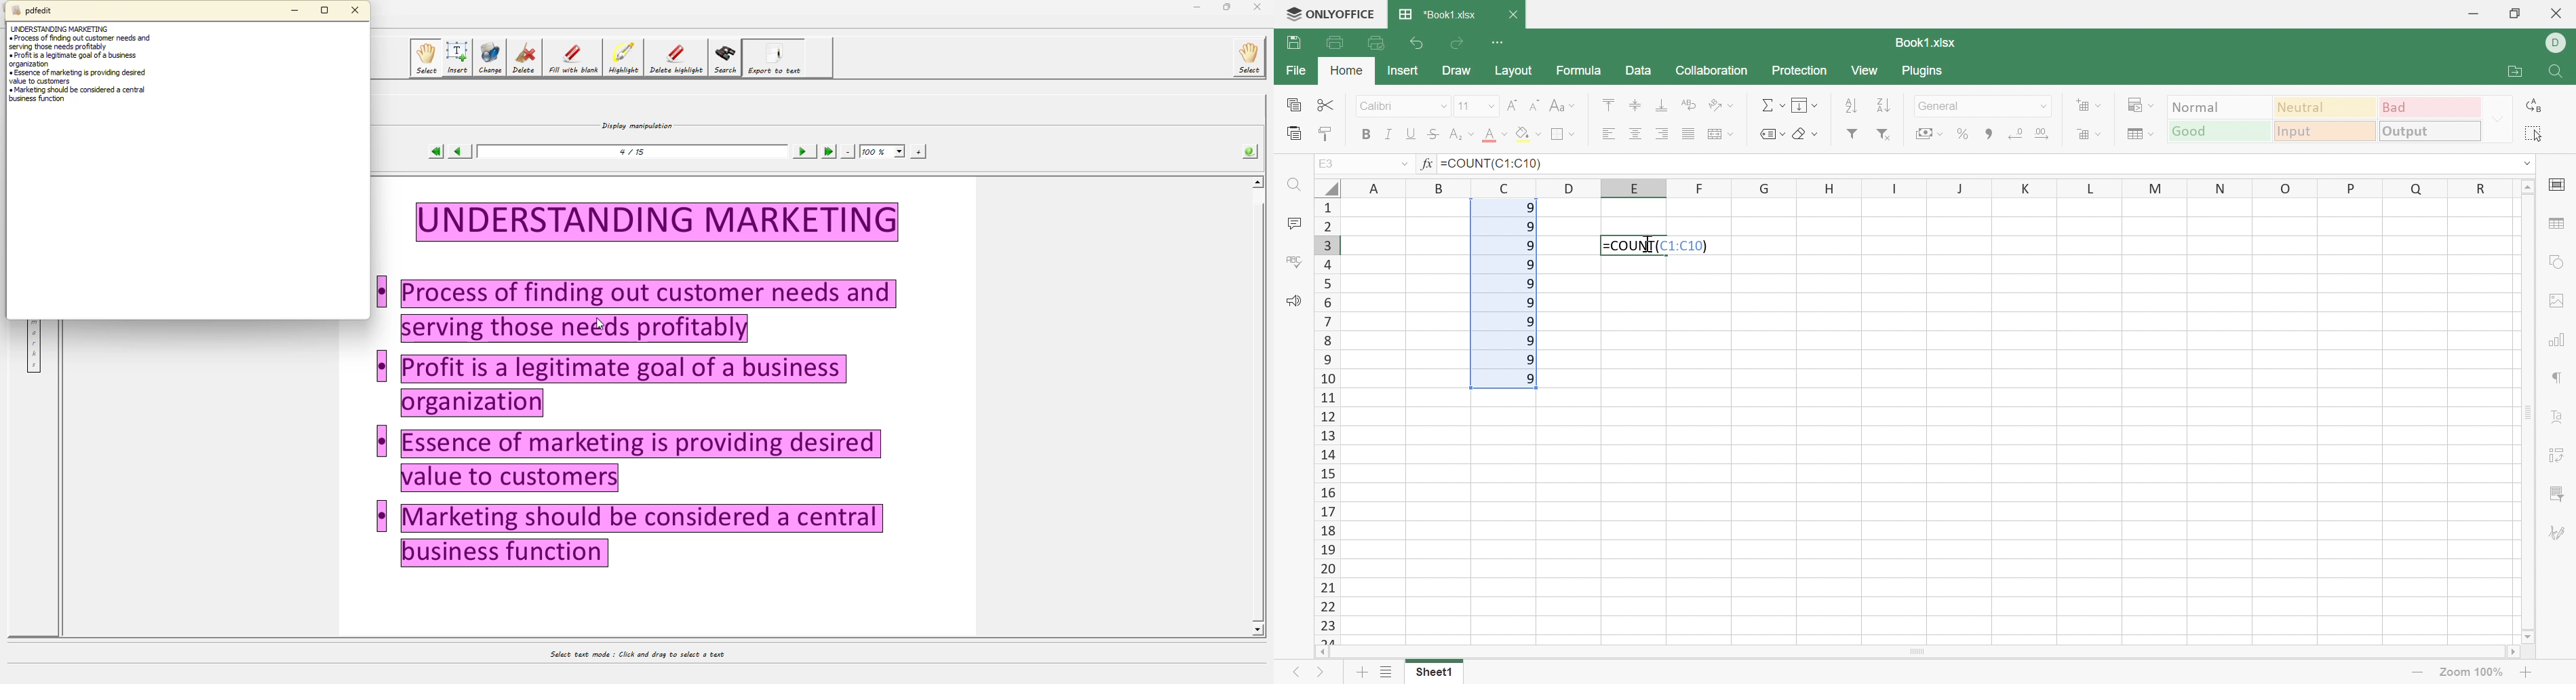  What do you see at coordinates (1326, 165) in the screenshot?
I see `A1` at bounding box center [1326, 165].